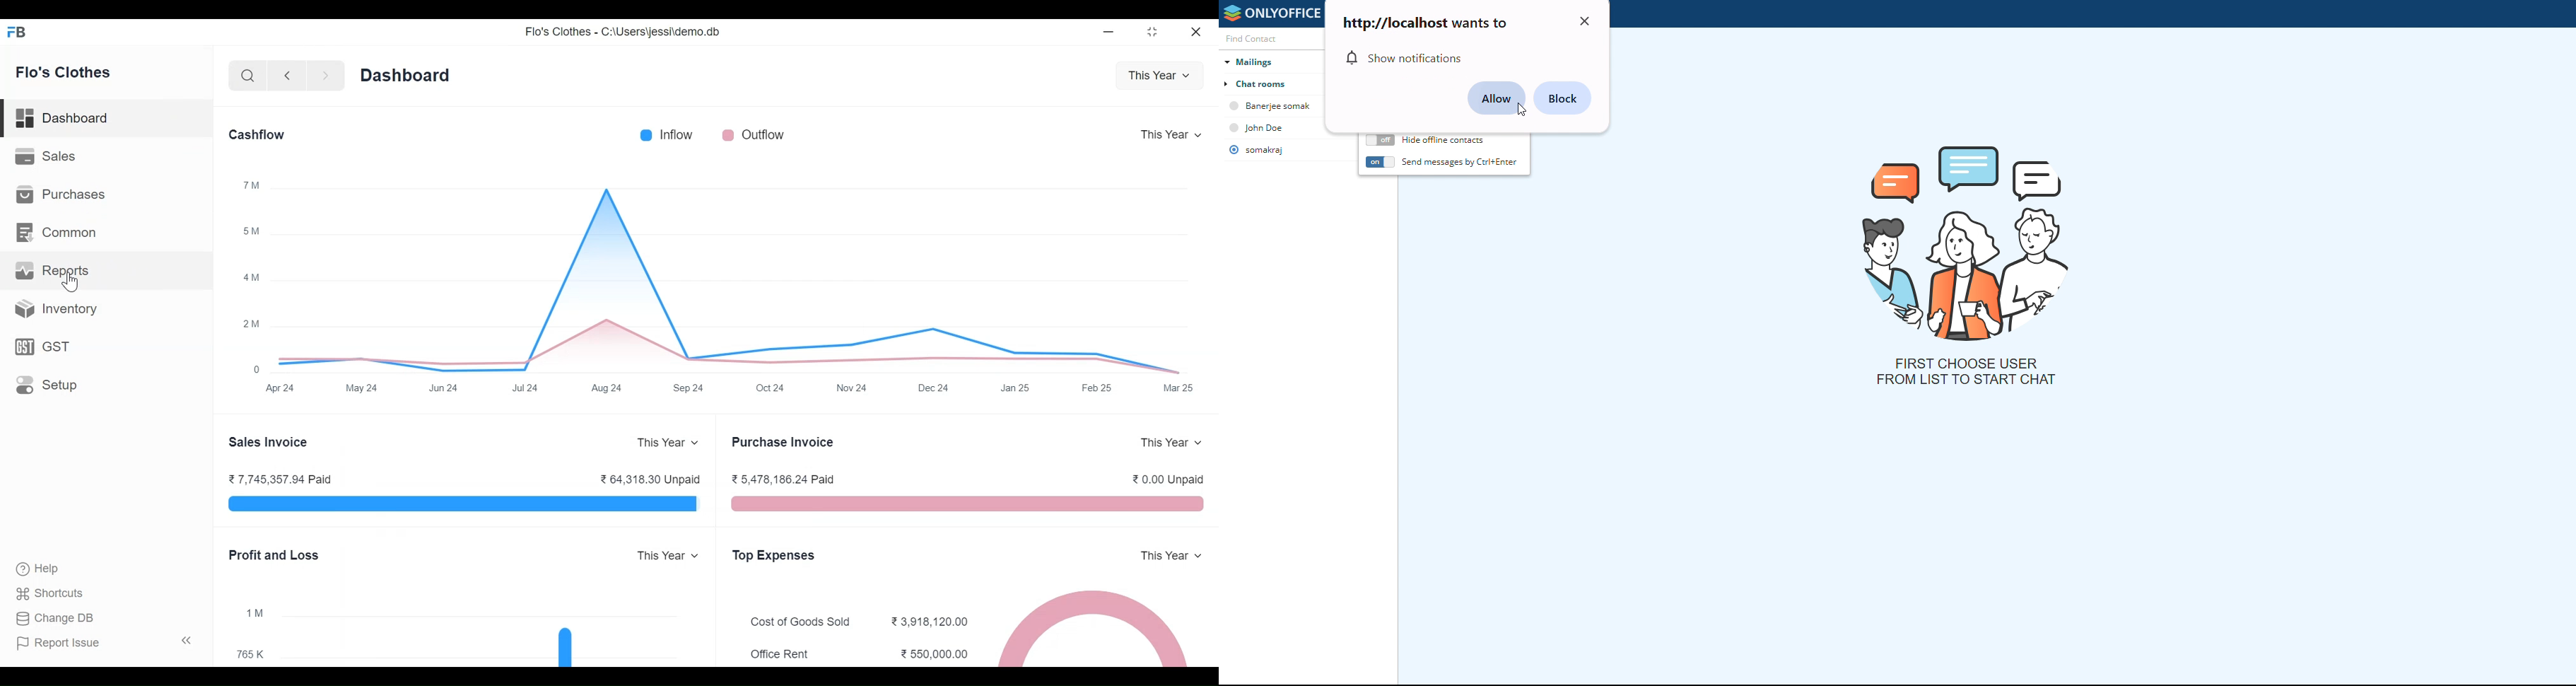  I want to click on inventory, so click(57, 309).